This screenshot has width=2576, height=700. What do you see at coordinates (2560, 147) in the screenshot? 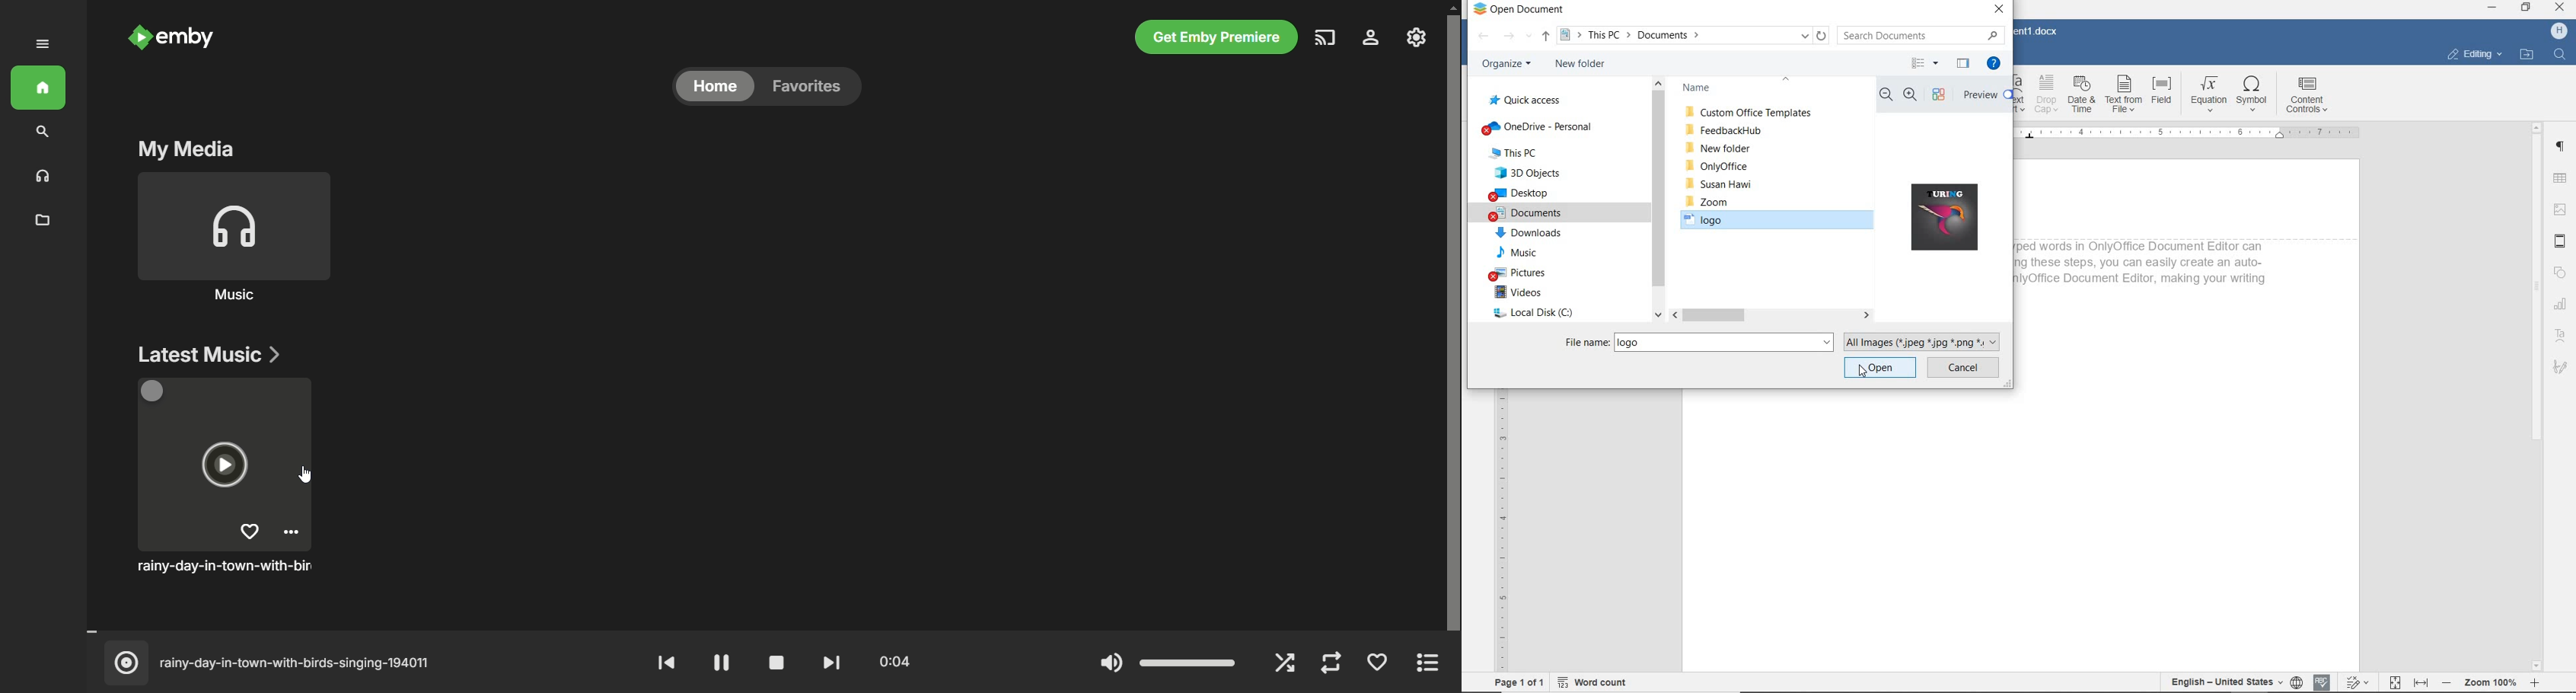
I see `PARAGRAPH SETTINGS` at bounding box center [2560, 147].